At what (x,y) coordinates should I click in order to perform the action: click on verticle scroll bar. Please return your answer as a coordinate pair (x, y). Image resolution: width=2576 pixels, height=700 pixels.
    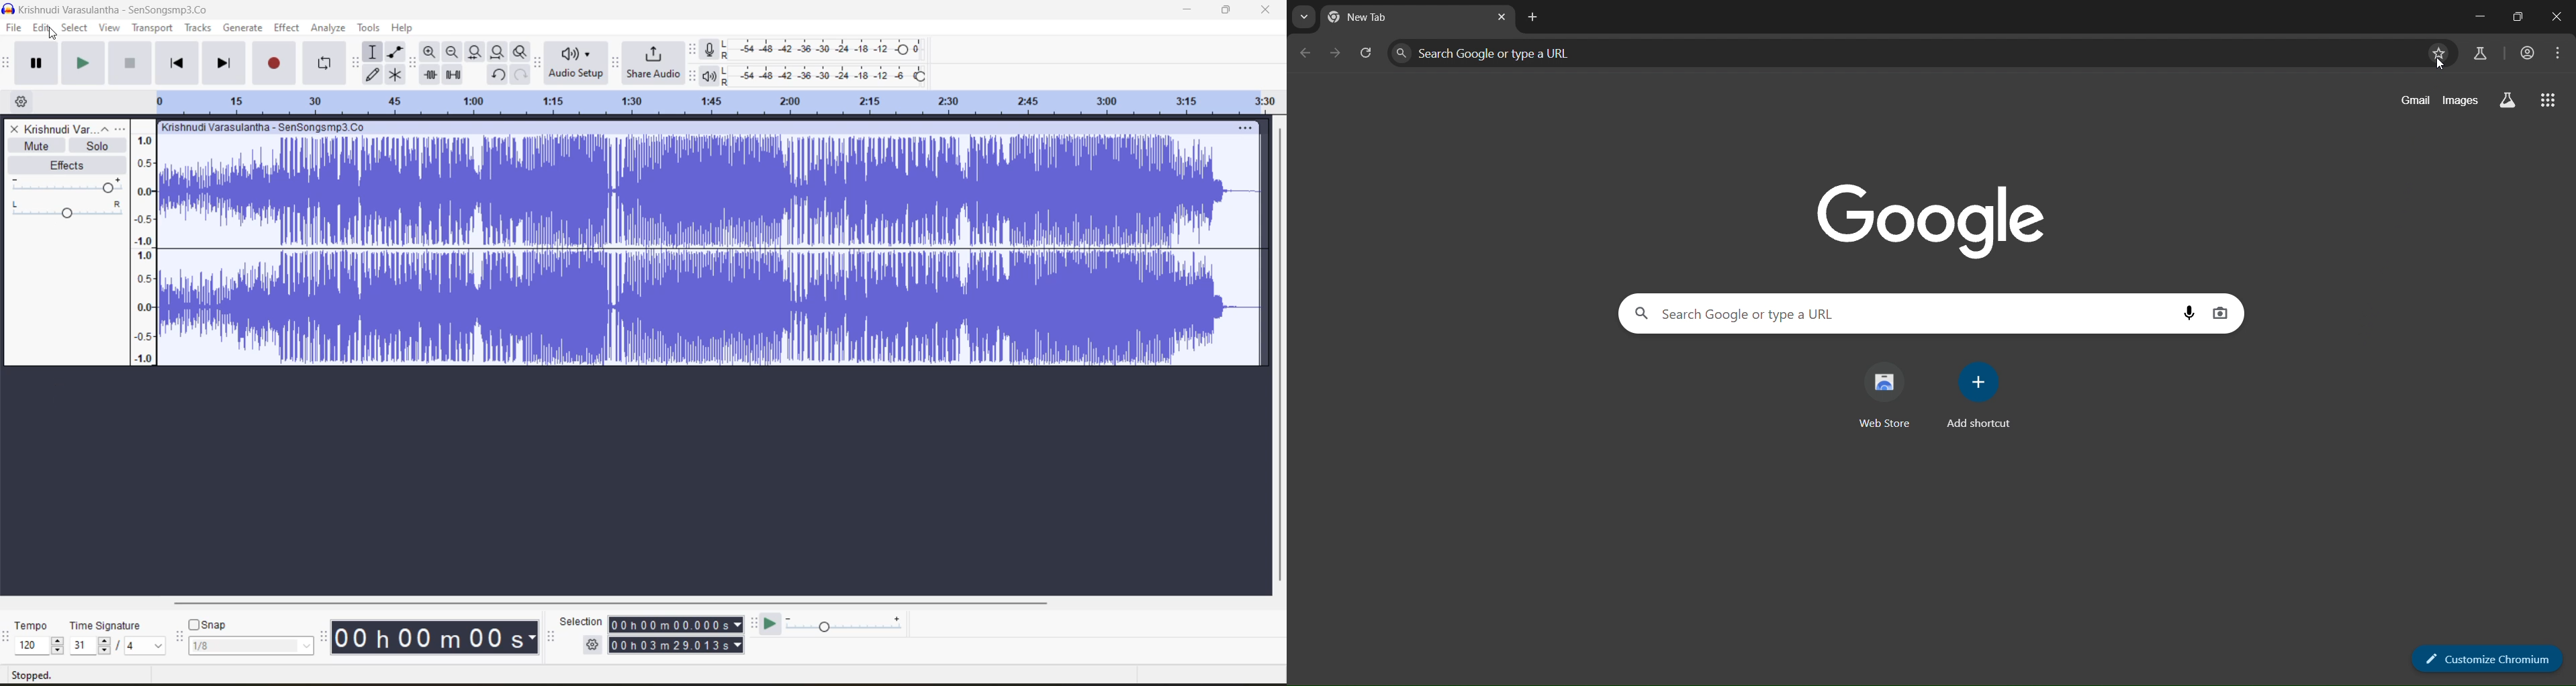
    Looking at the image, I should click on (1280, 352).